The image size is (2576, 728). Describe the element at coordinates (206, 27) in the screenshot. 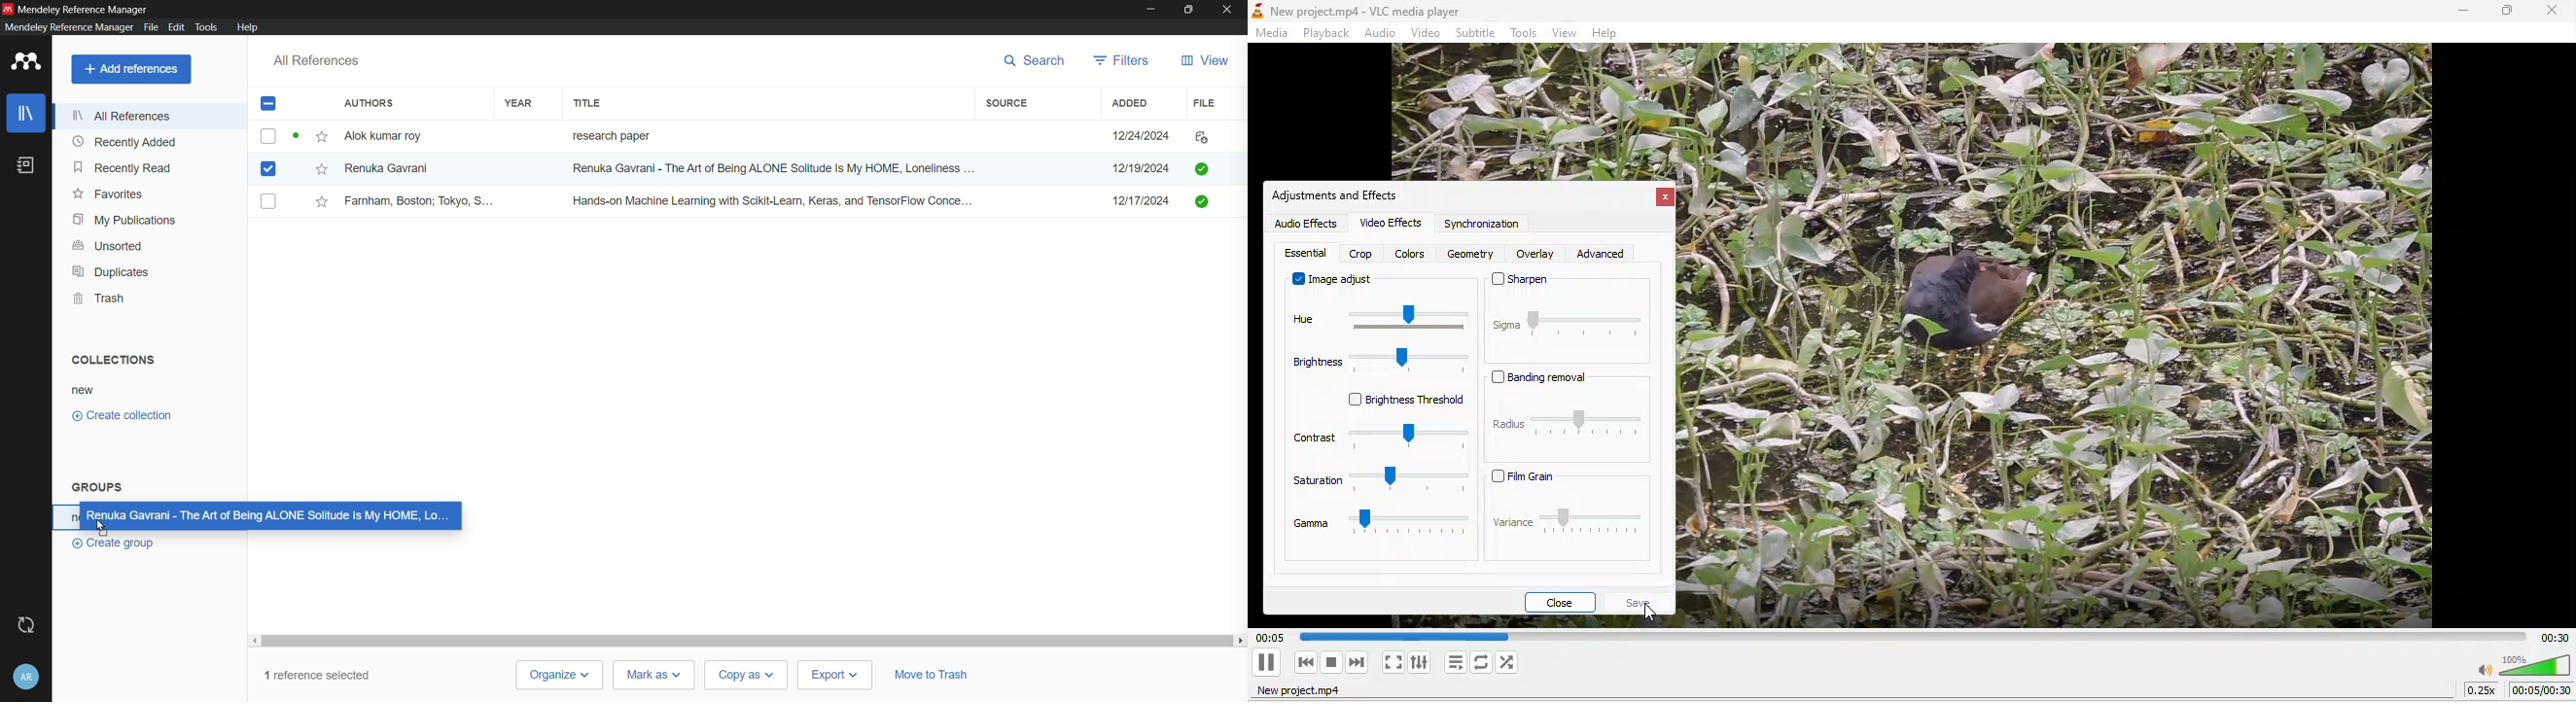

I see `tools menu` at that location.